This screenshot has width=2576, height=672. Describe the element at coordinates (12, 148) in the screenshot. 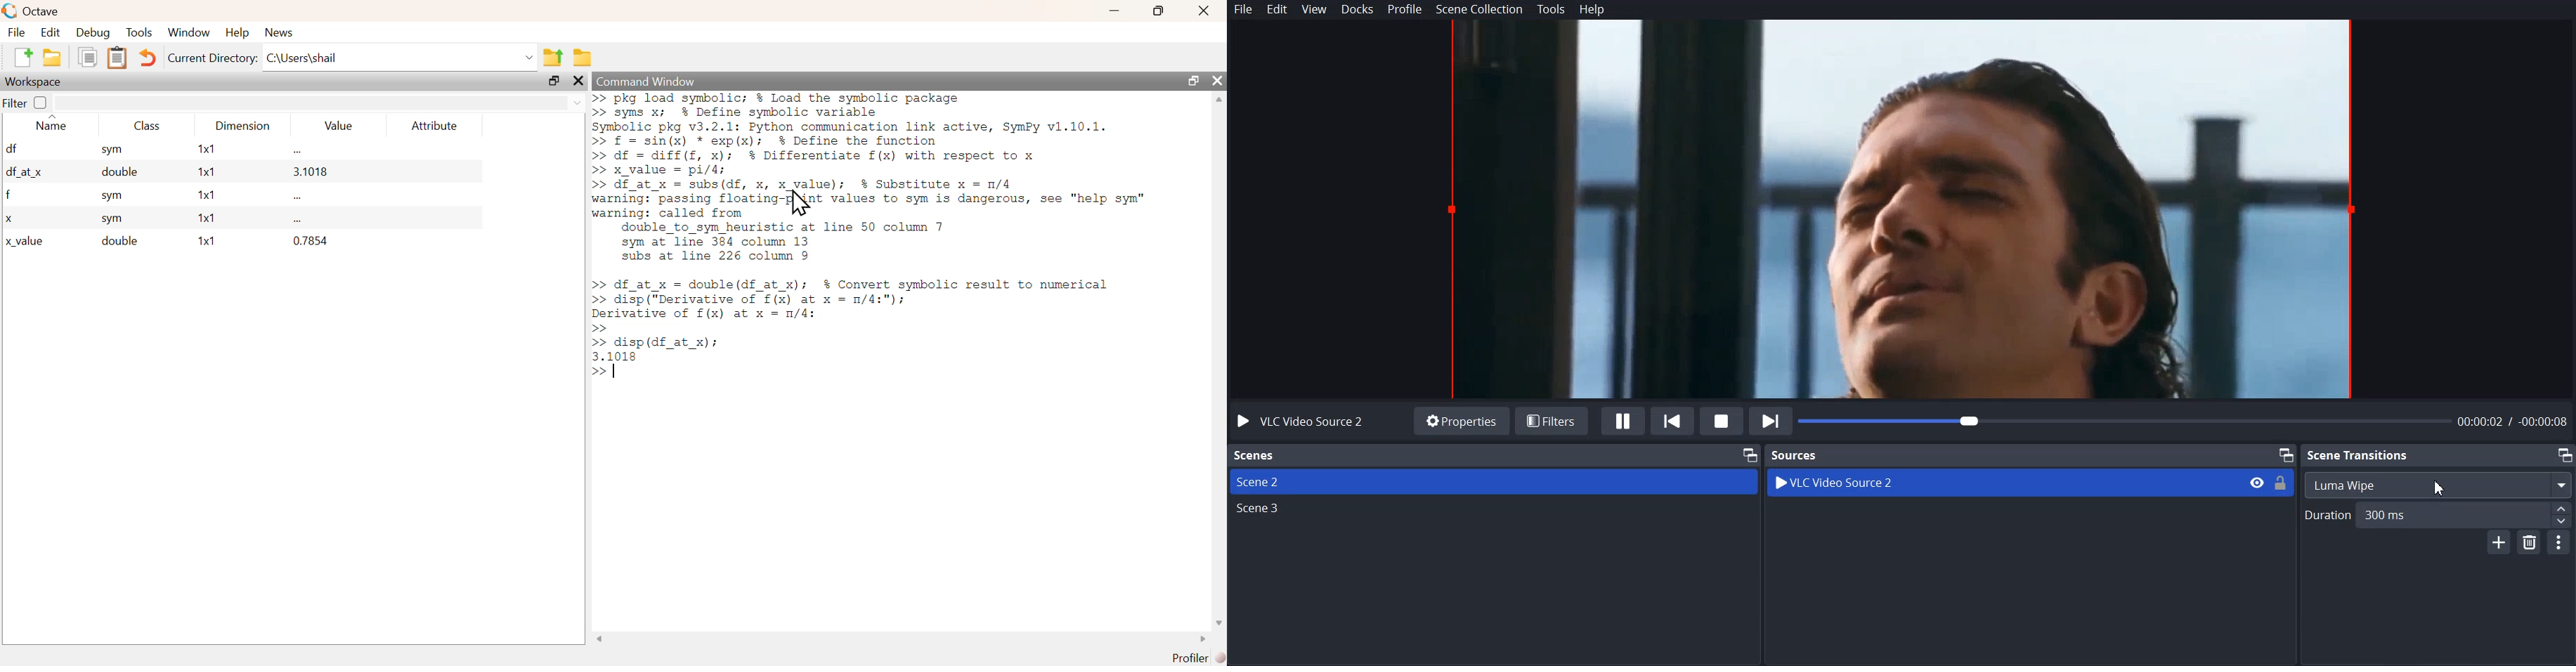

I see `df` at that location.